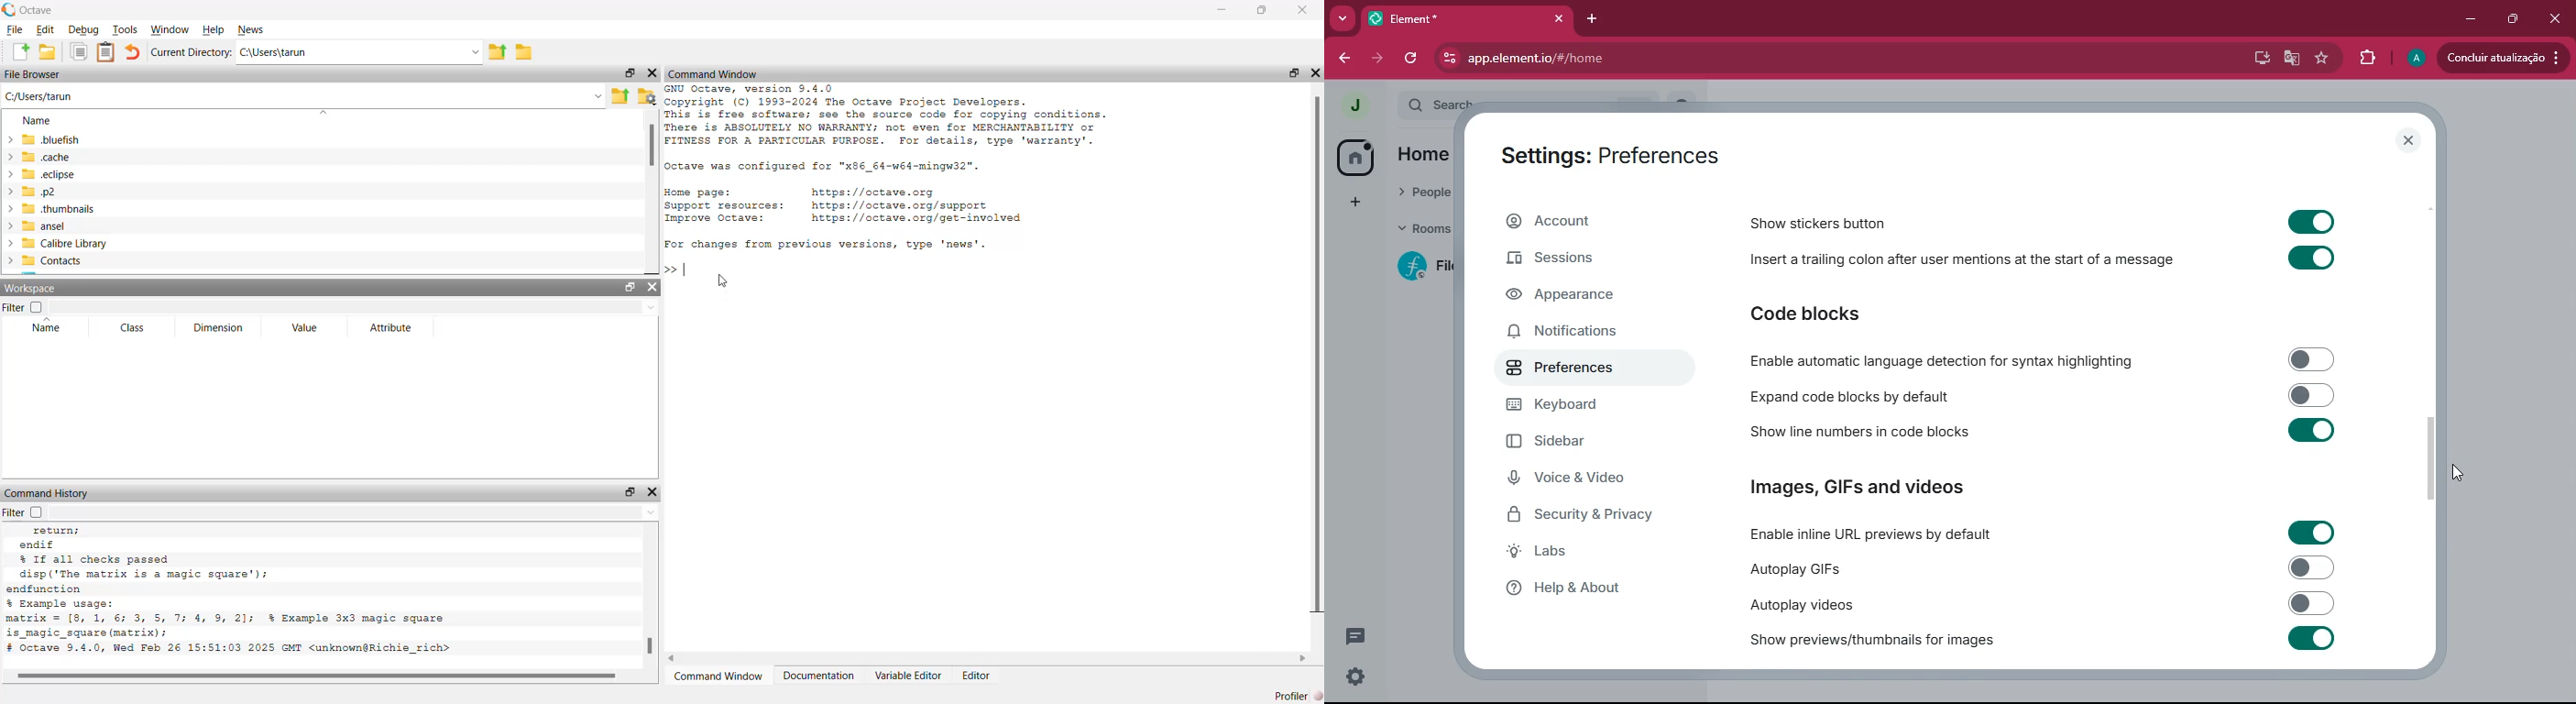  Describe the element at coordinates (106, 53) in the screenshot. I see `Clipboard` at that location.